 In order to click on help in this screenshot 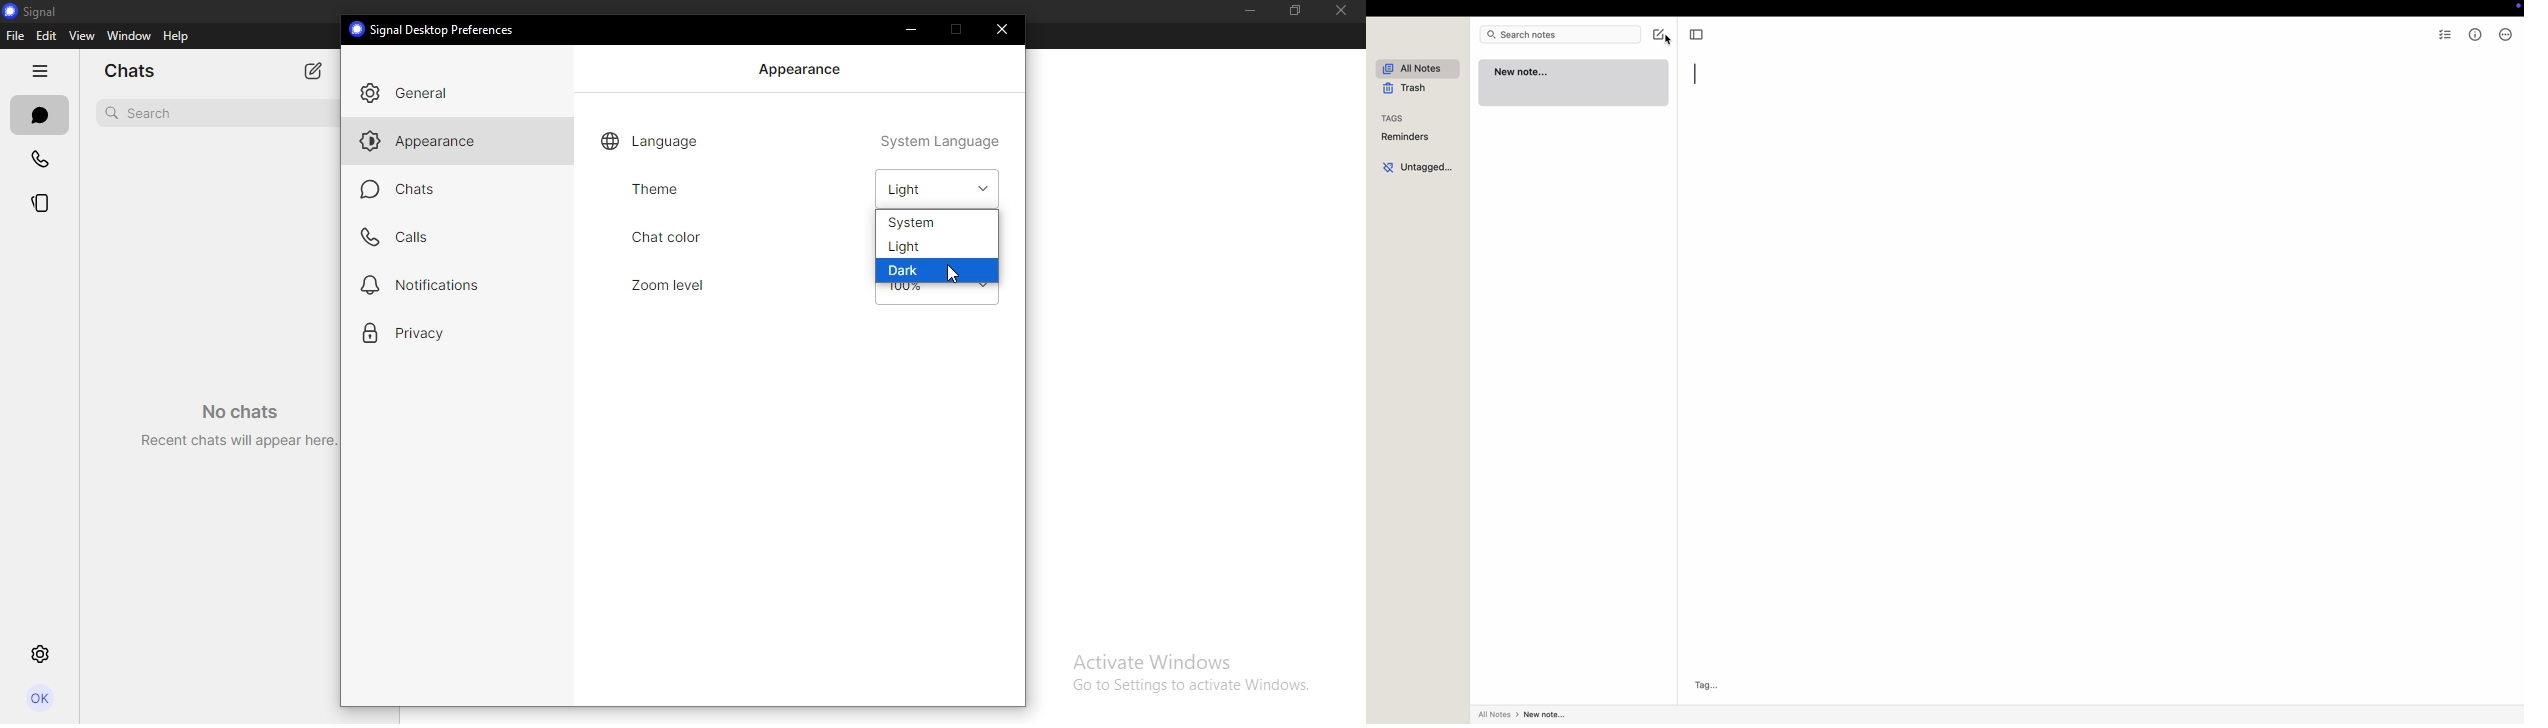, I will do `click(177, 37)`.